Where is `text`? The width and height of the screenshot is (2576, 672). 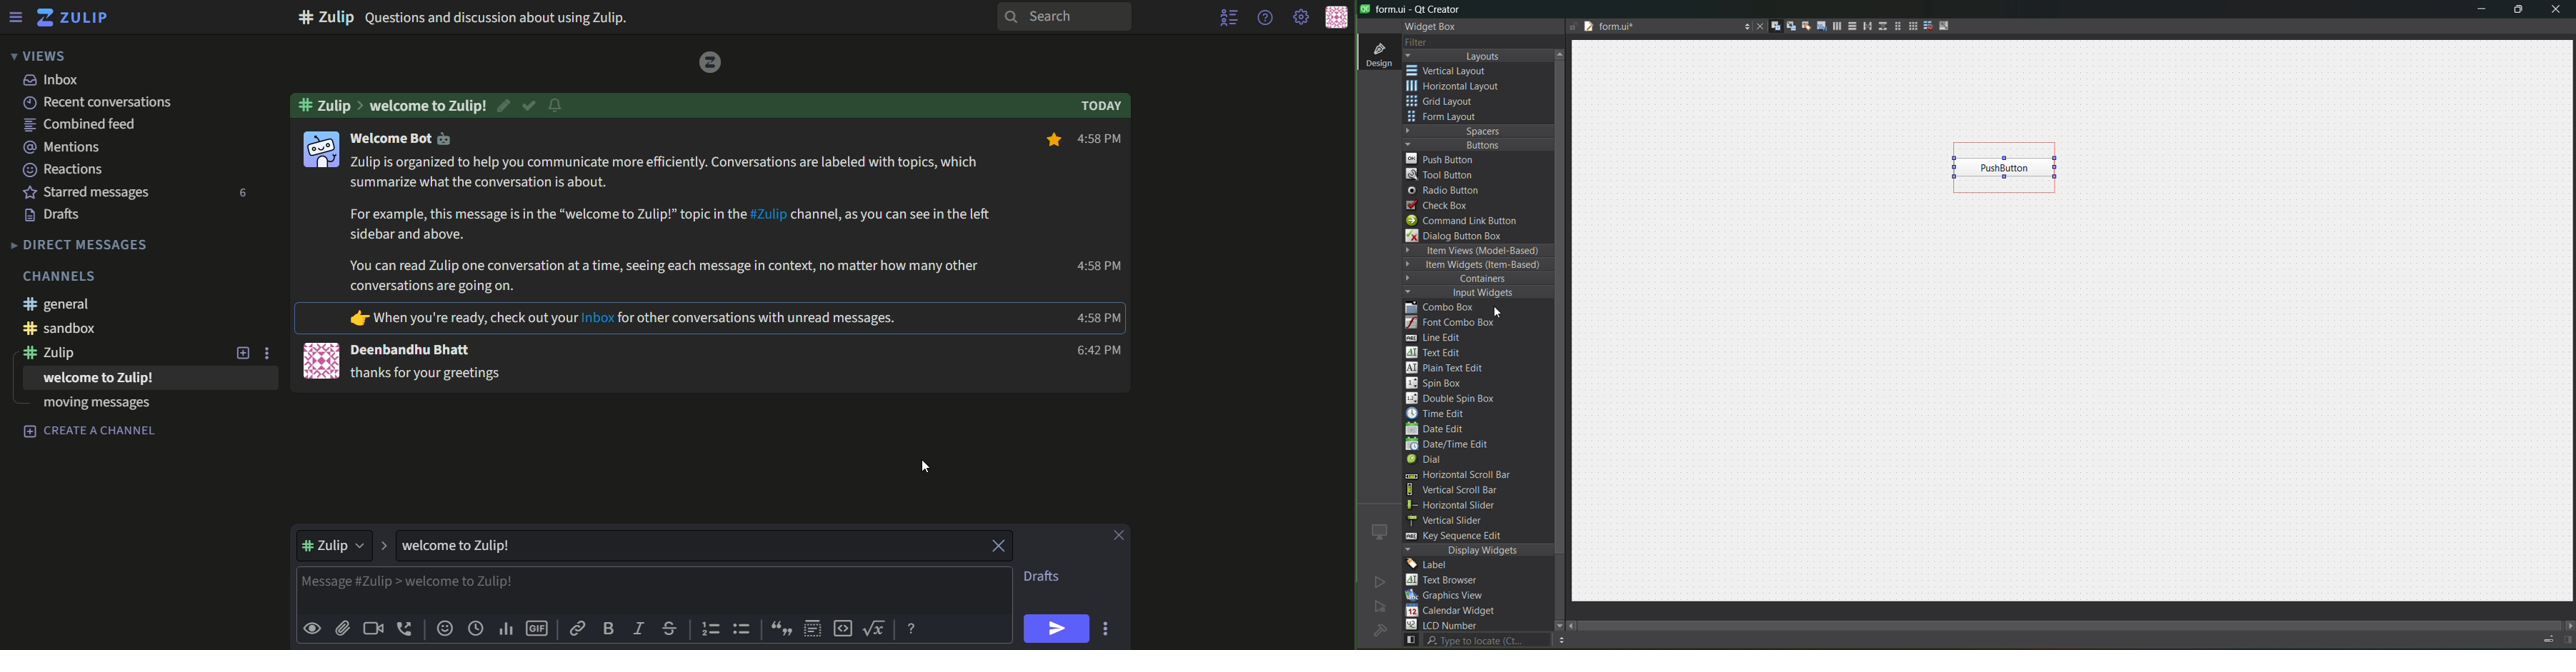
text is located at coordinates (58, 216).